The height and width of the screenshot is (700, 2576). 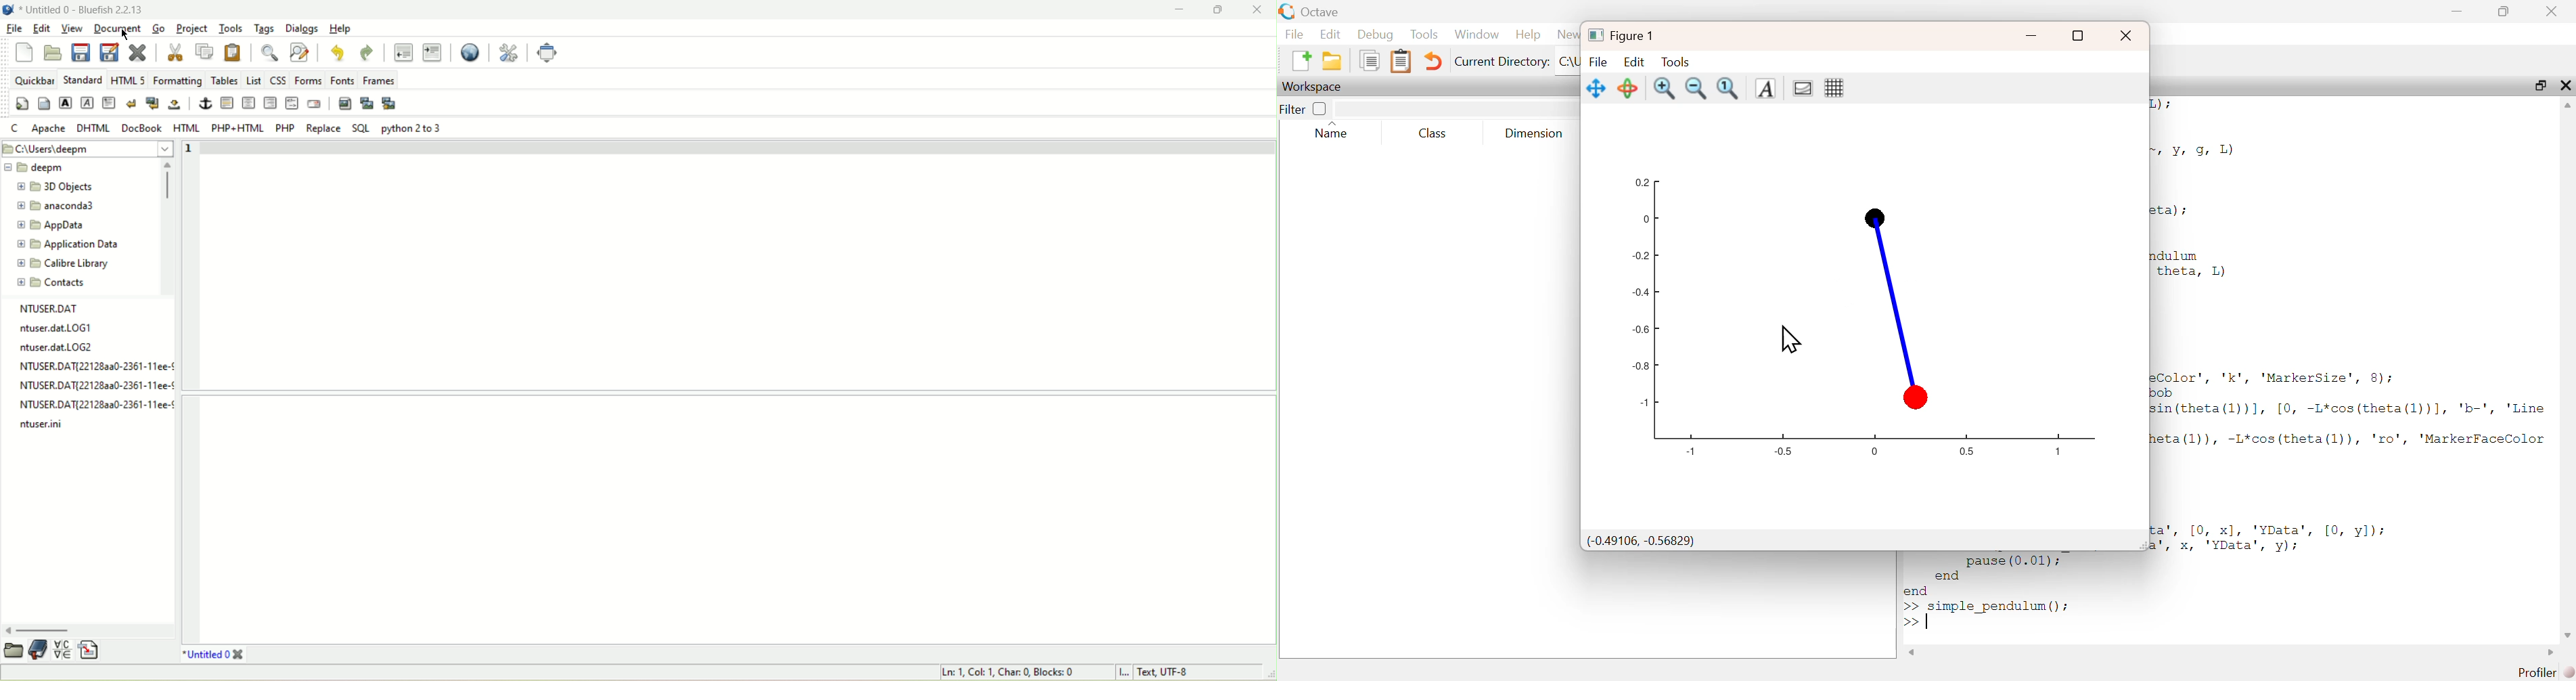 What do you see at coordinates (378, 81) in the screenshot?
I see `frames` at bounding box center [378, 81].